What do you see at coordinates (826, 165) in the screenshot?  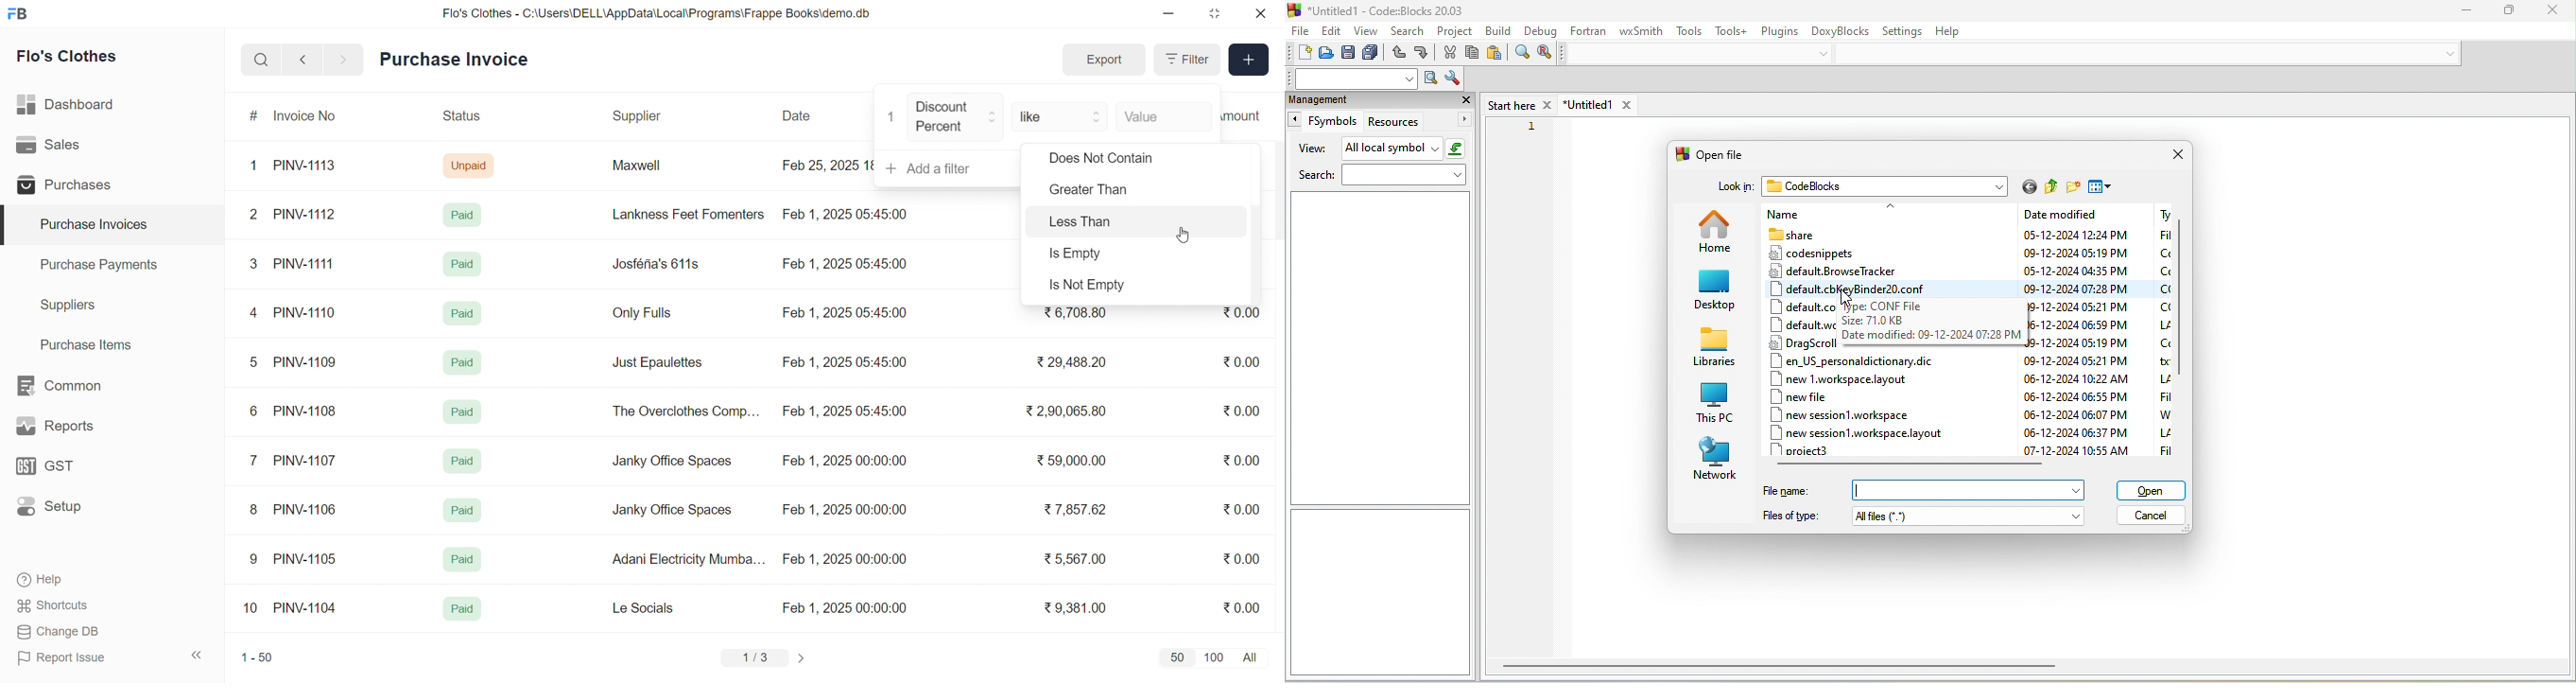 I see `Feb 25, 2025 18:16:25` at bounding box center [826, 165].